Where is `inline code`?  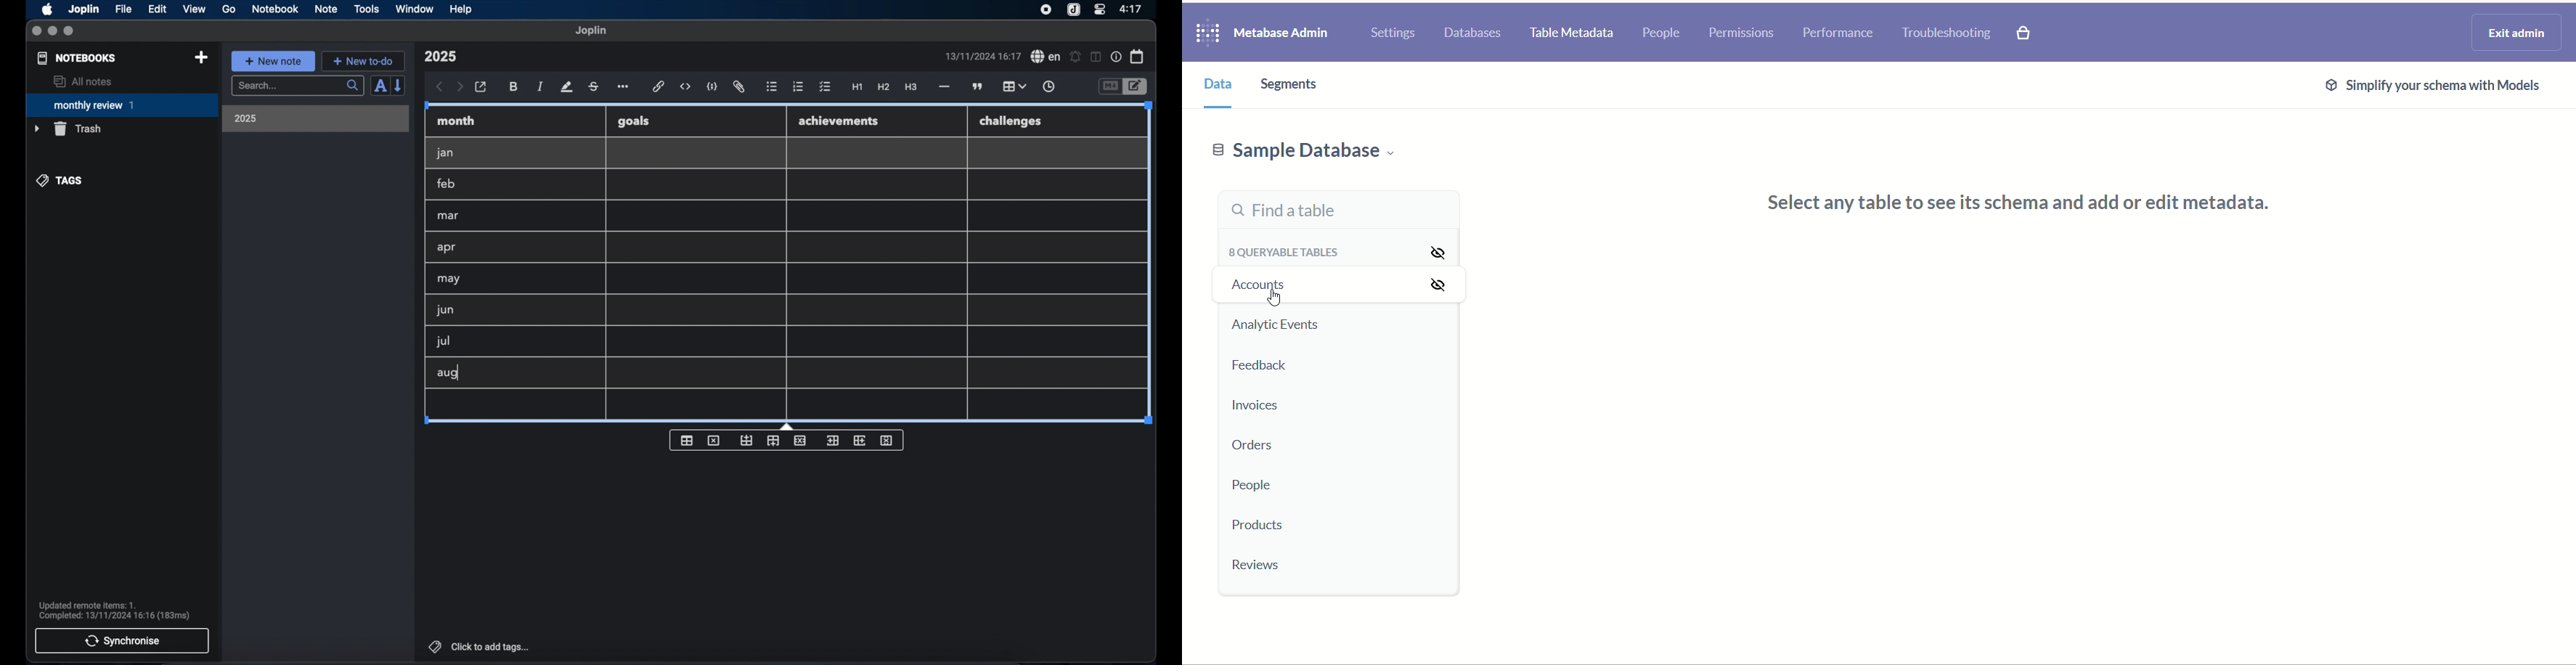
inline code is located at coordinates (685, 87).